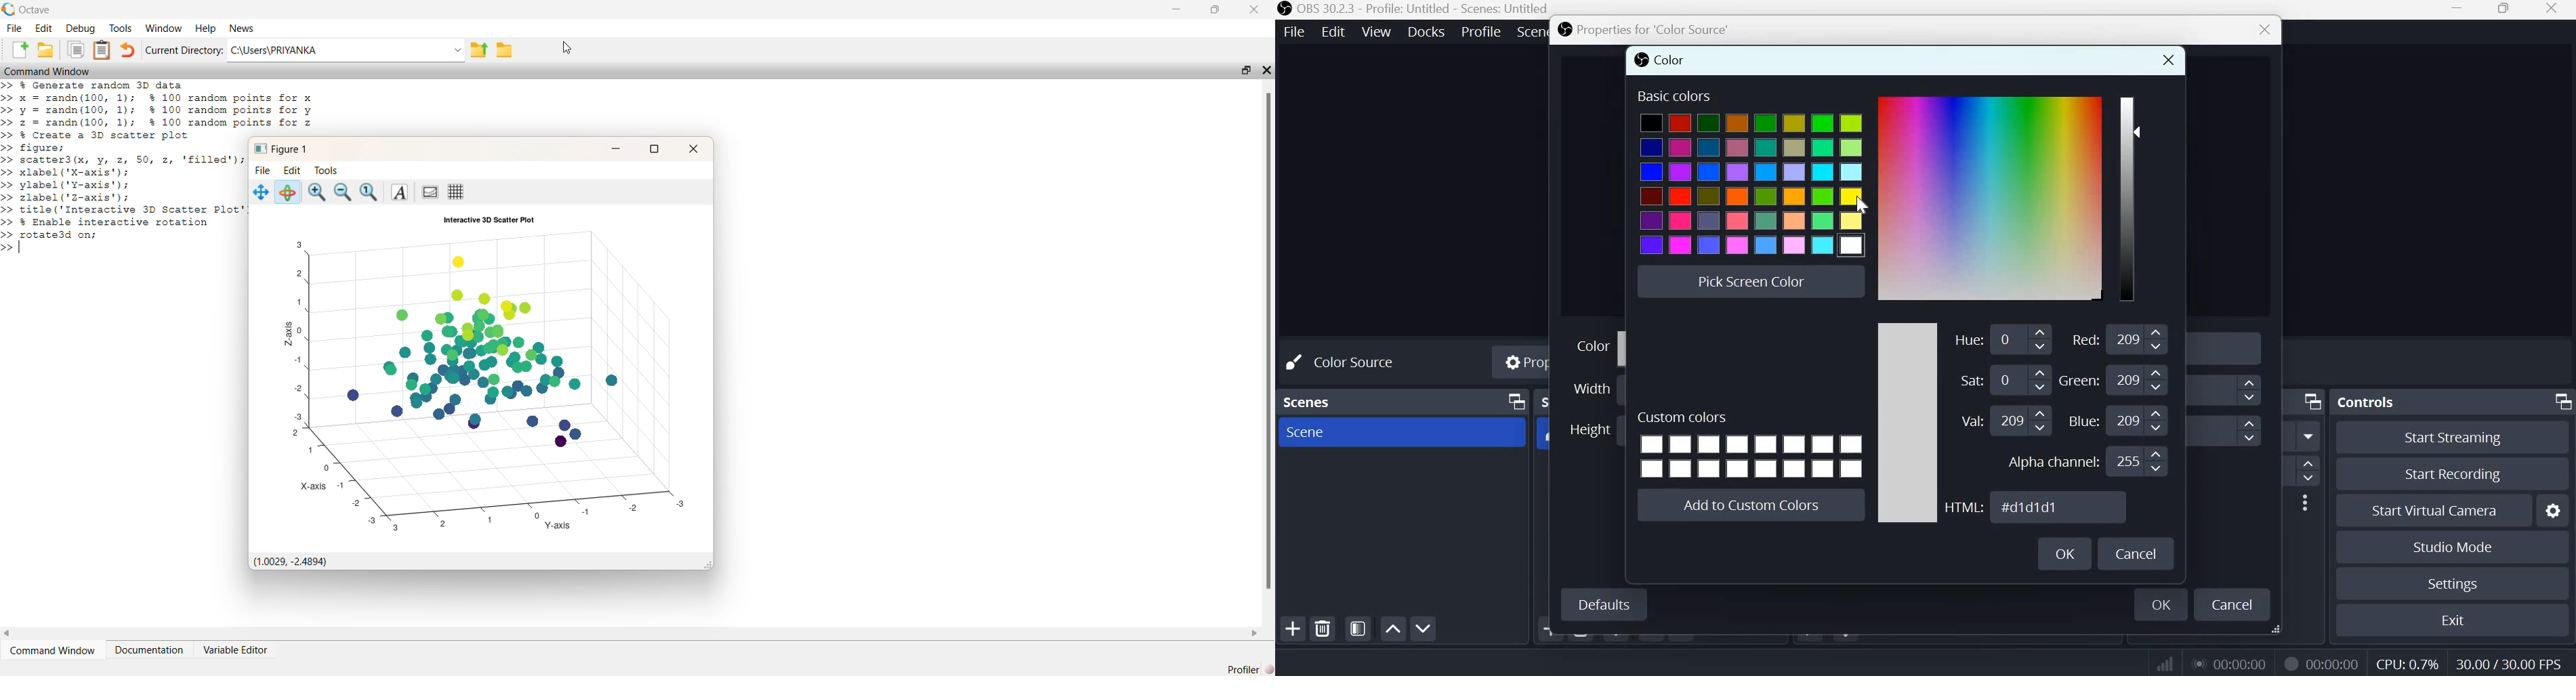 The height and width of the screenshot is (700, 2576). What do you see at coordinates (2056, 461) in the screenshot?
I see `Alpha channel: ` at bounding box center [2056, 461].